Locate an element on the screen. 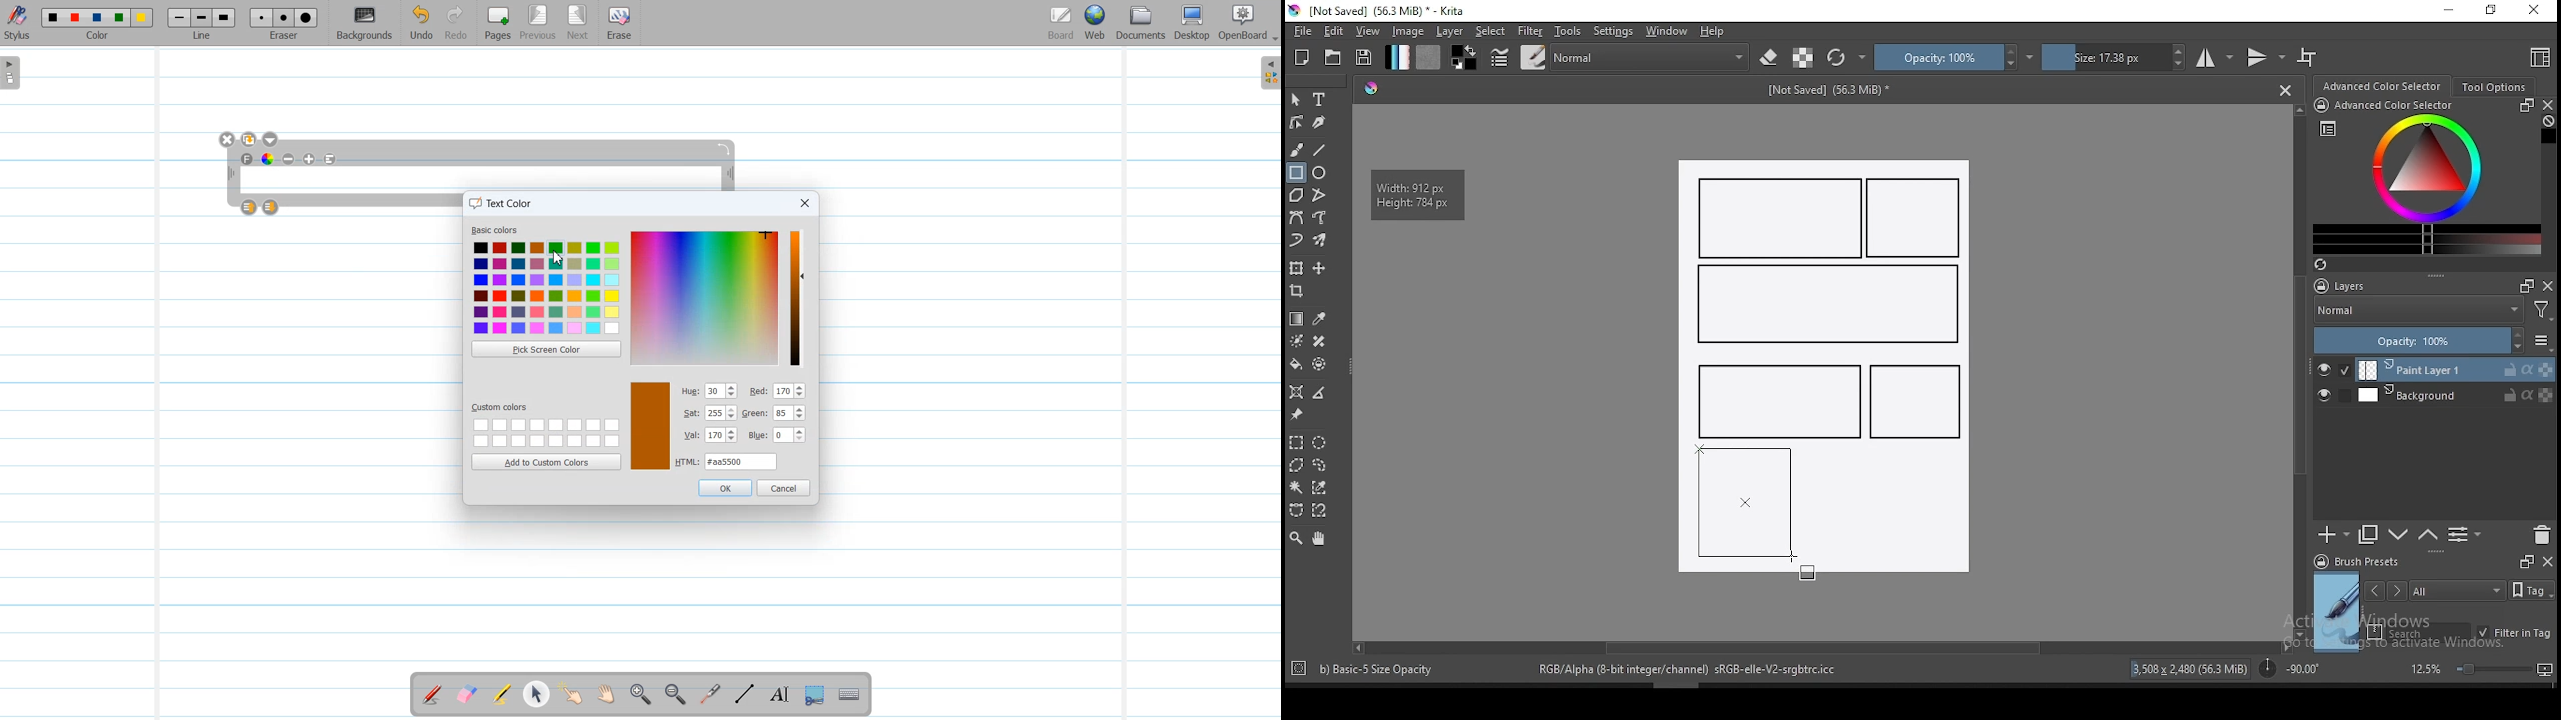 The image size is (2576, 728). similar color selection tool is located at coordinates (1322, 487).